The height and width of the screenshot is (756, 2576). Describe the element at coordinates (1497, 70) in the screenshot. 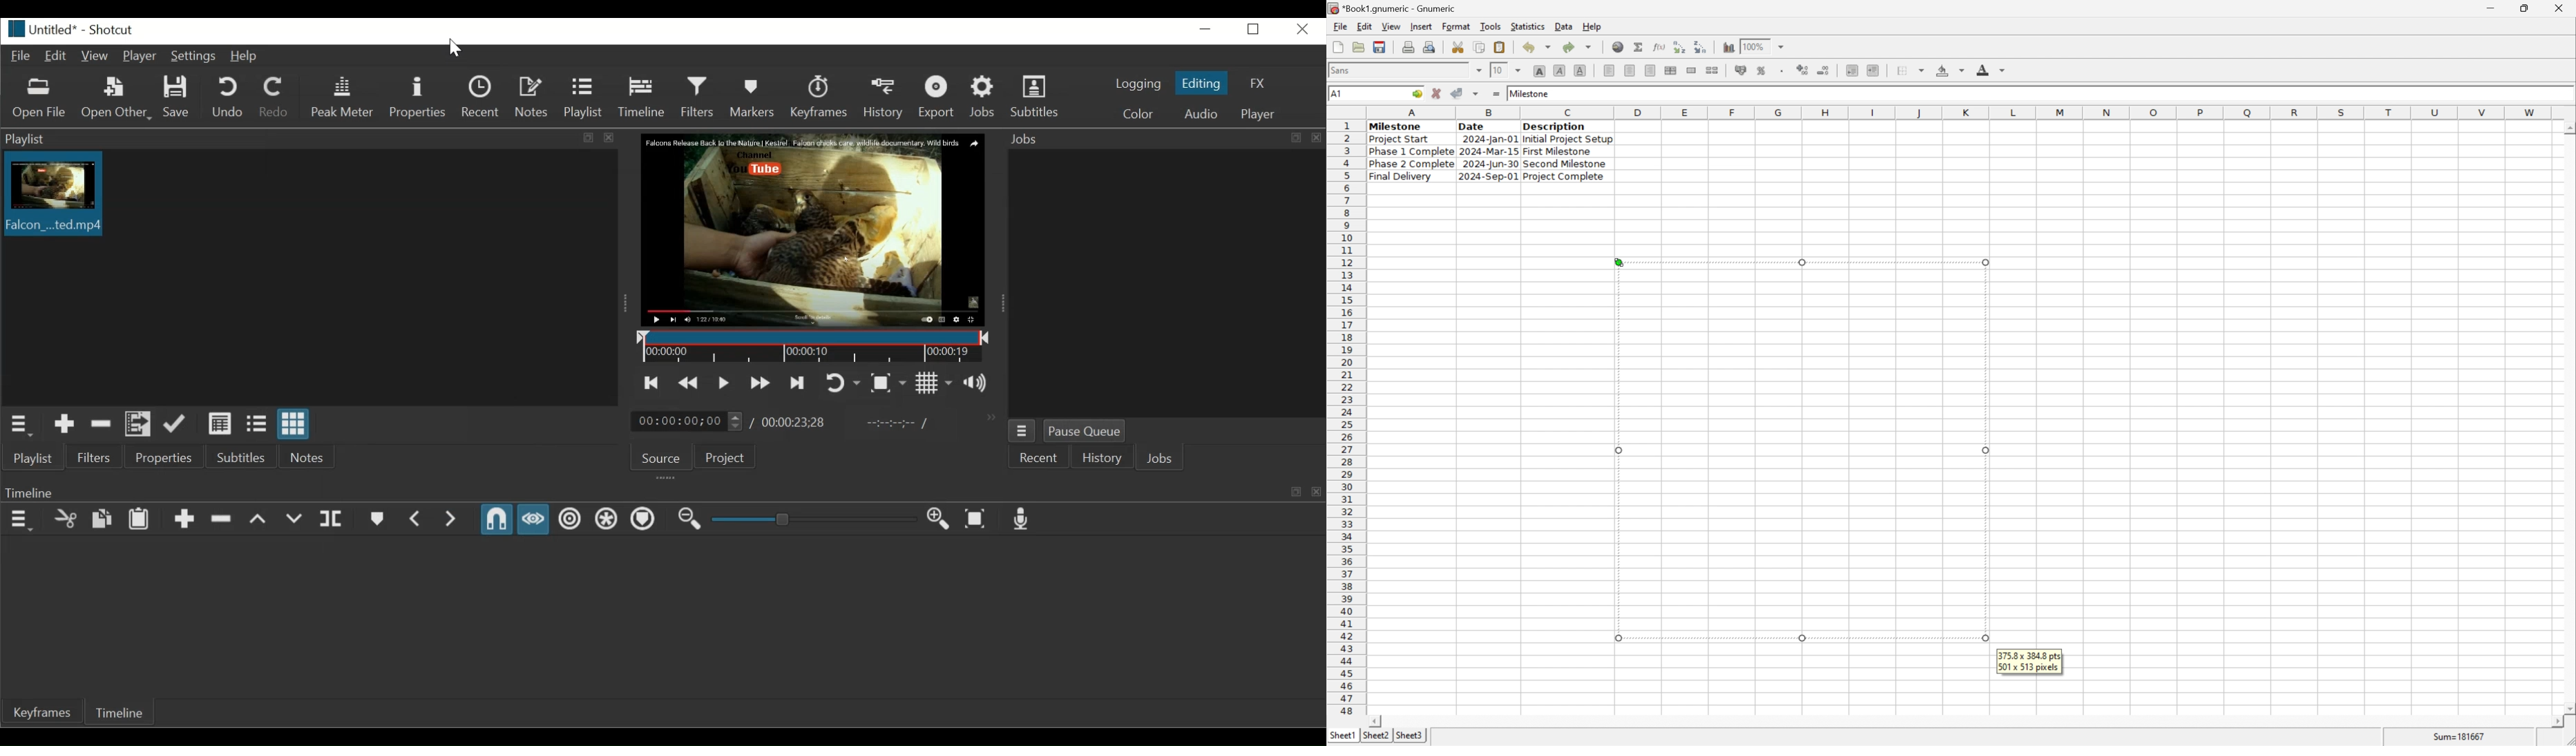

I see `10` at that location.